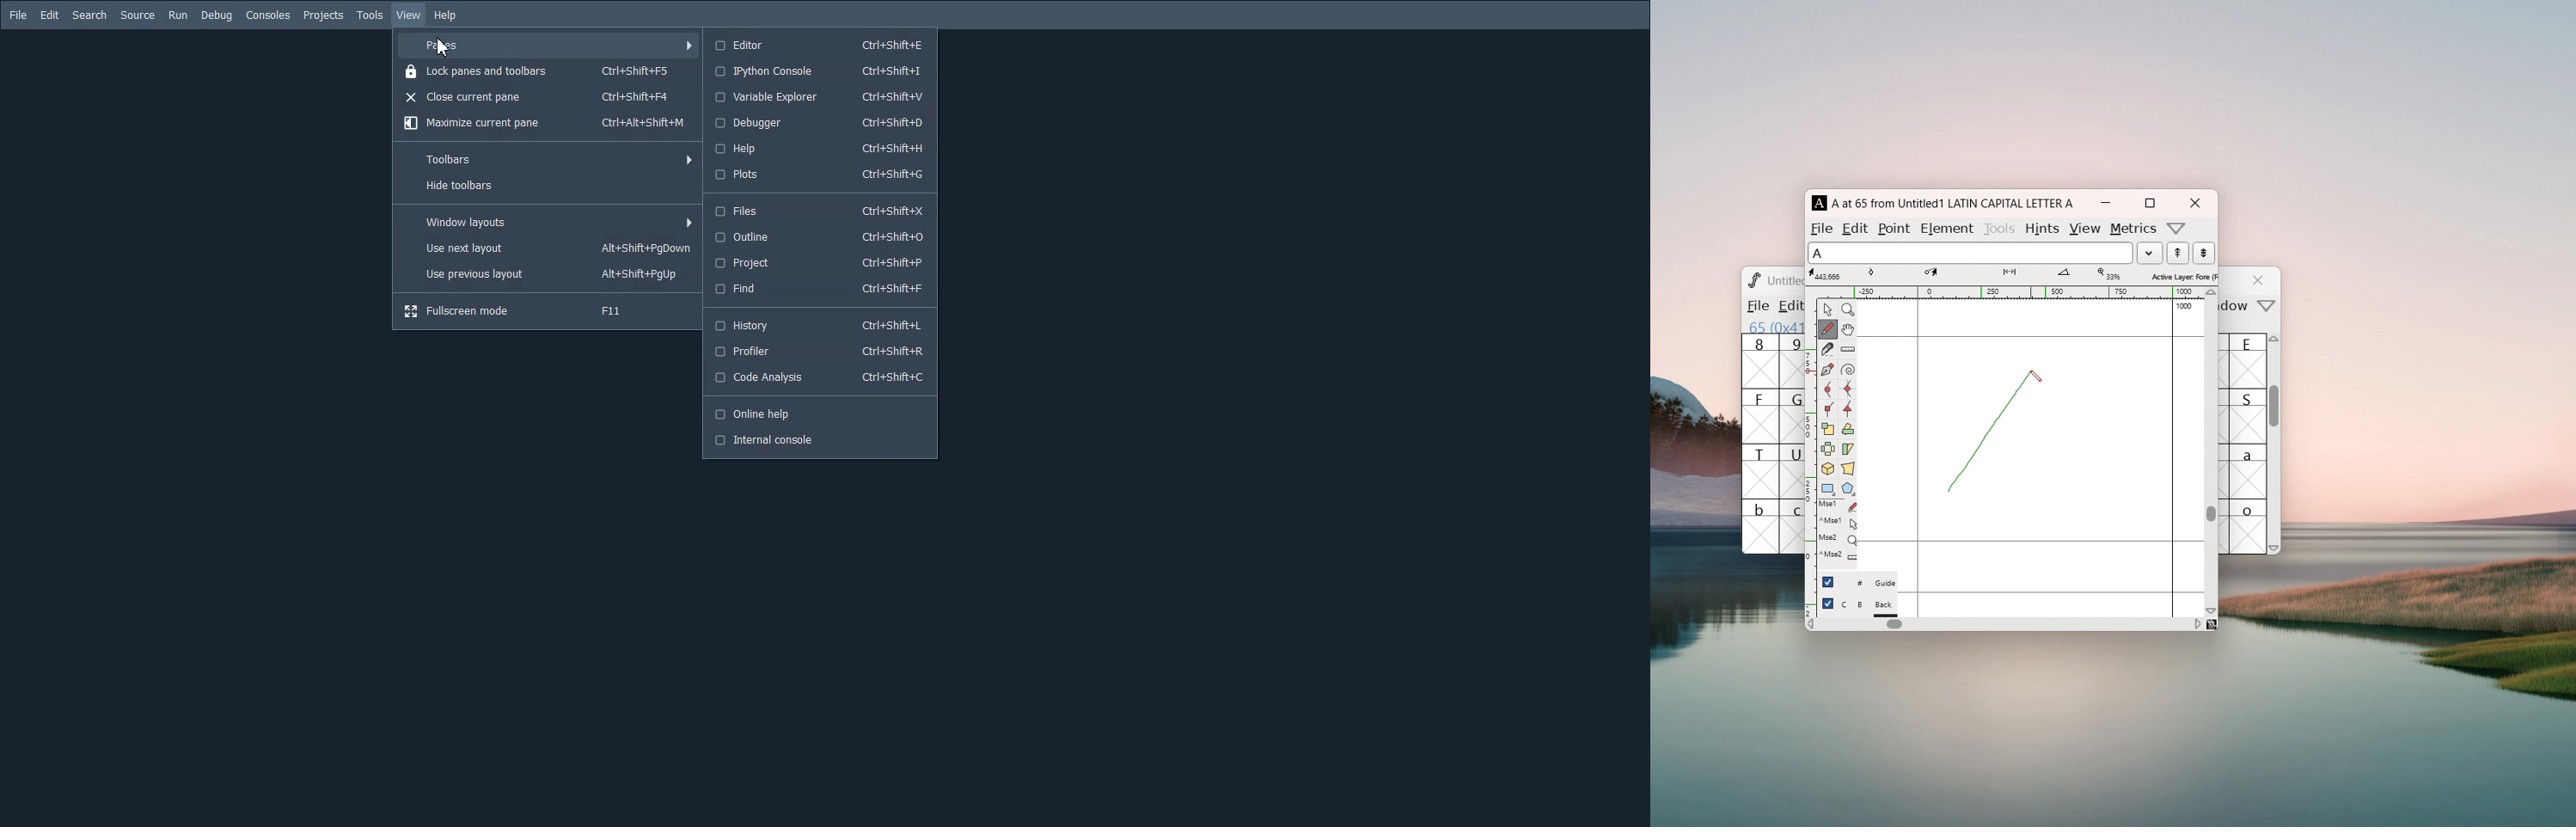 This screenshot has width=2576, height=840. What do you see at coordinates (1761, 471) in the screenshot?
I see `T` at bounding box center [1761, 471].